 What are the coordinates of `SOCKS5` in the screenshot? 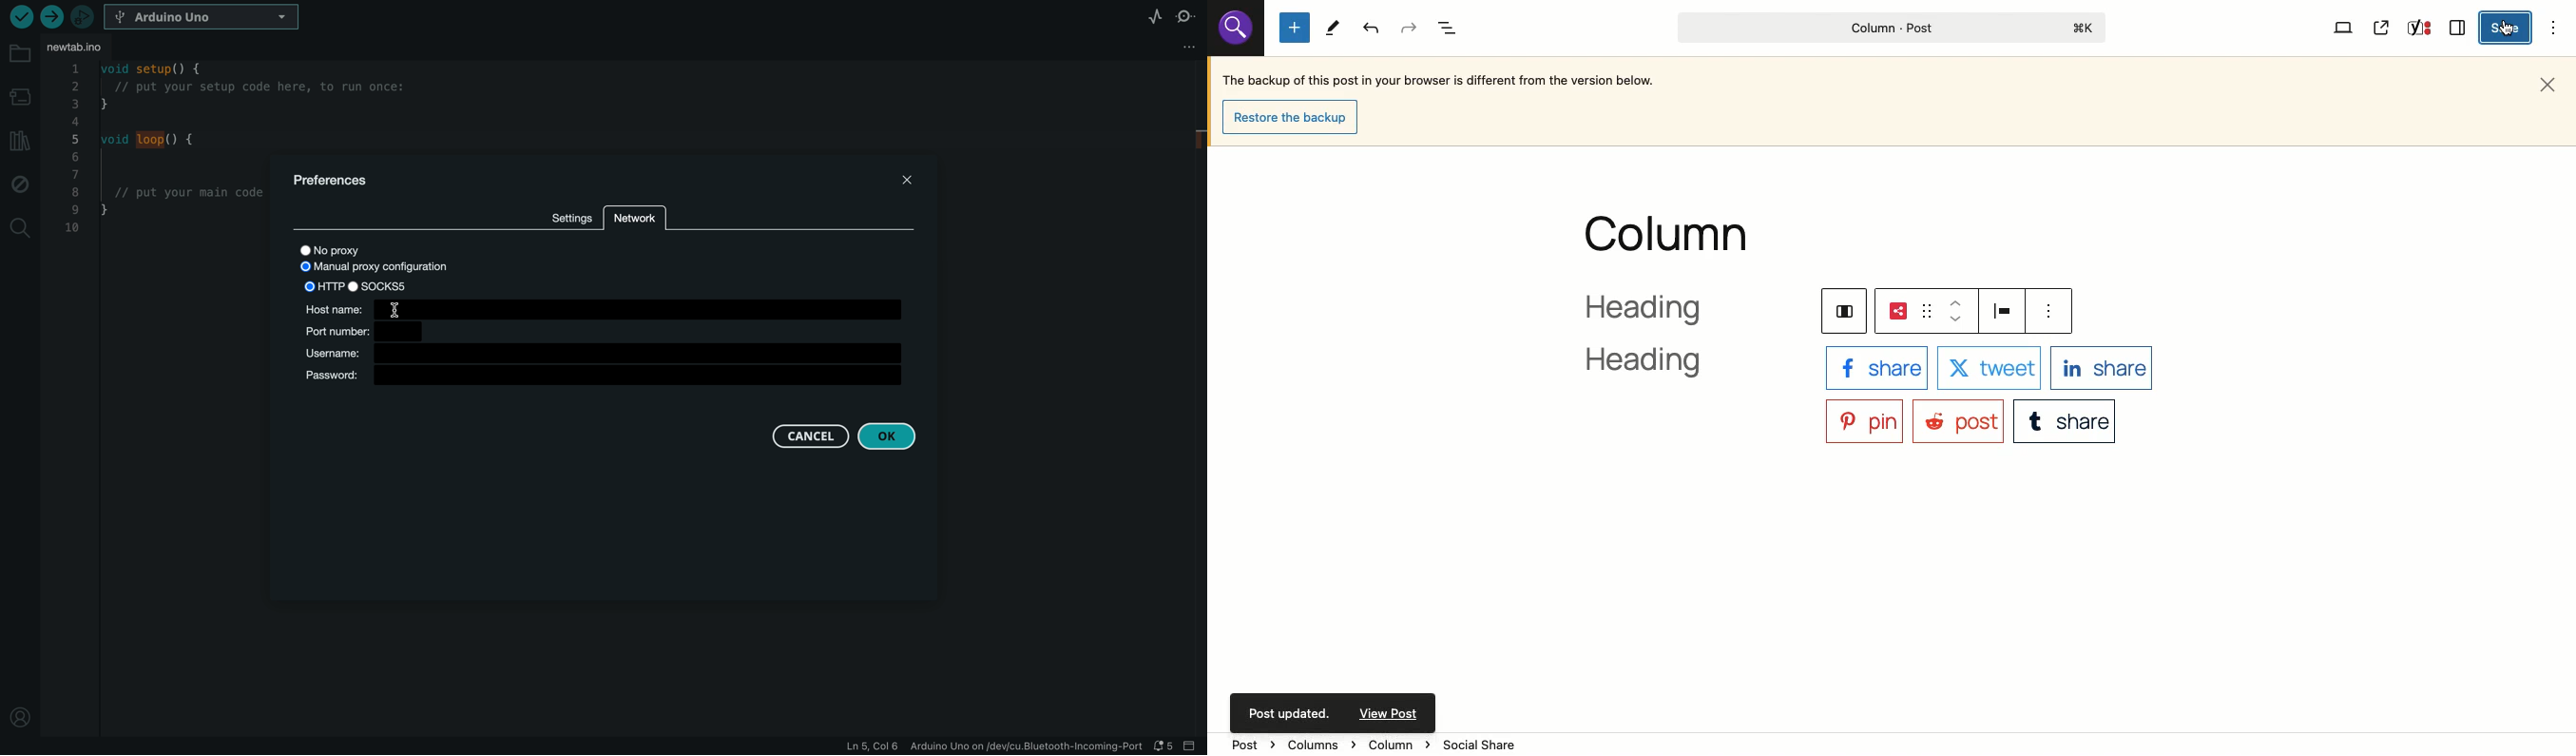 It's located at (390, 286).